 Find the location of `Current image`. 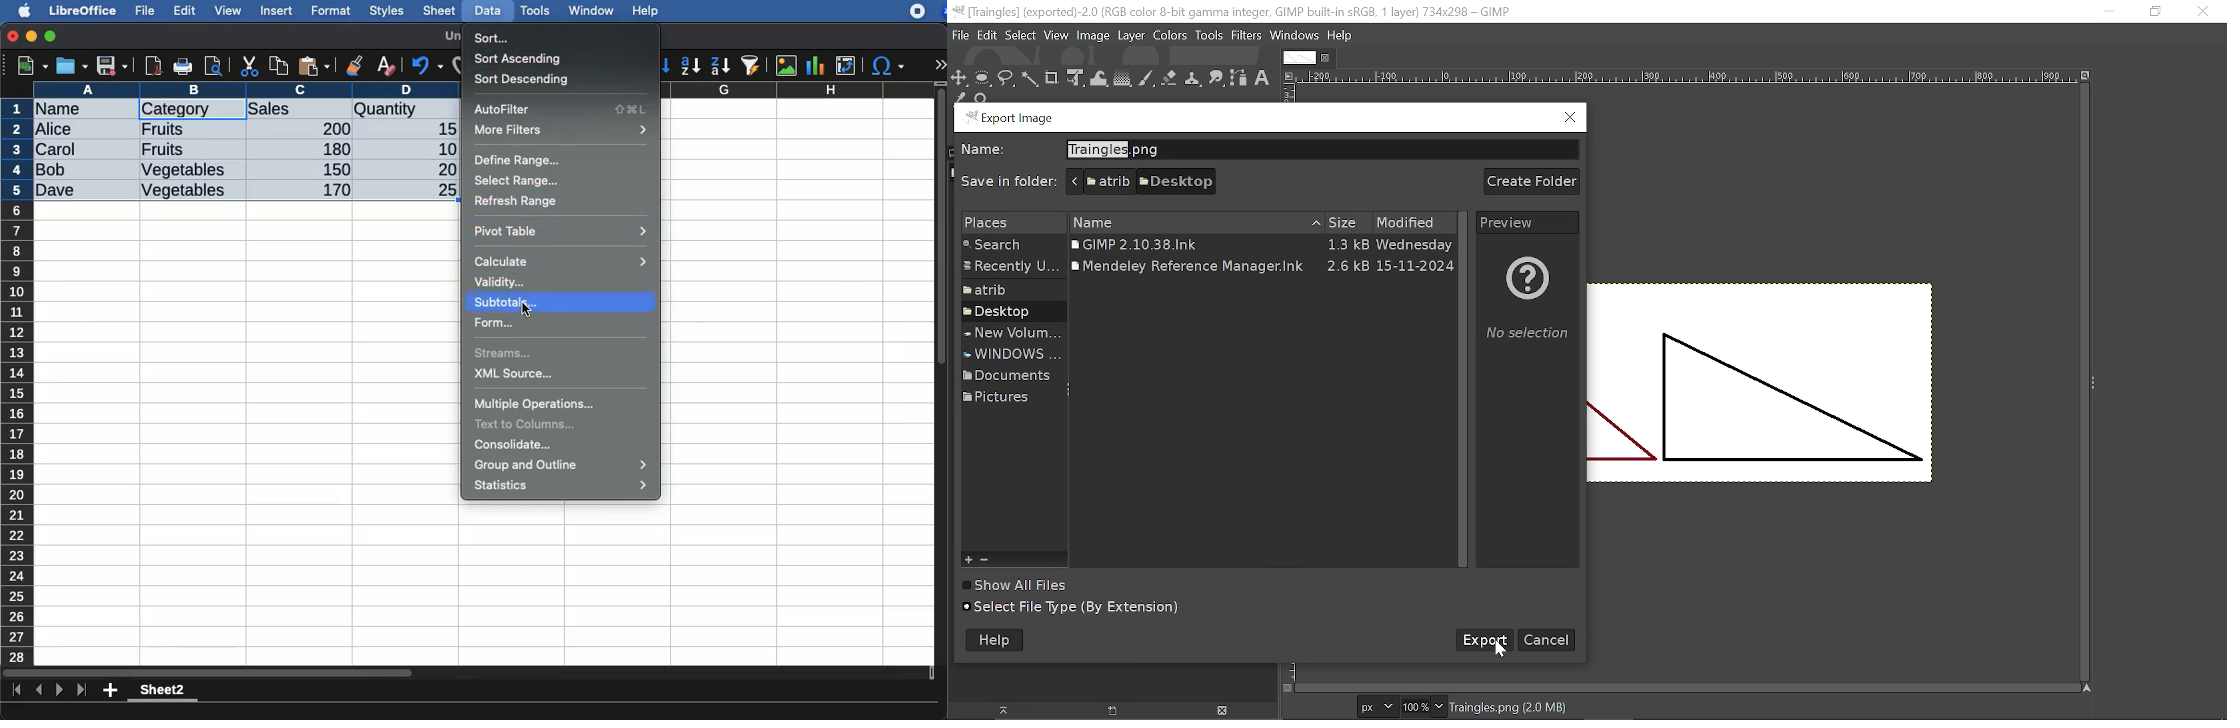

Current image is located at coordinates (1762, 384).